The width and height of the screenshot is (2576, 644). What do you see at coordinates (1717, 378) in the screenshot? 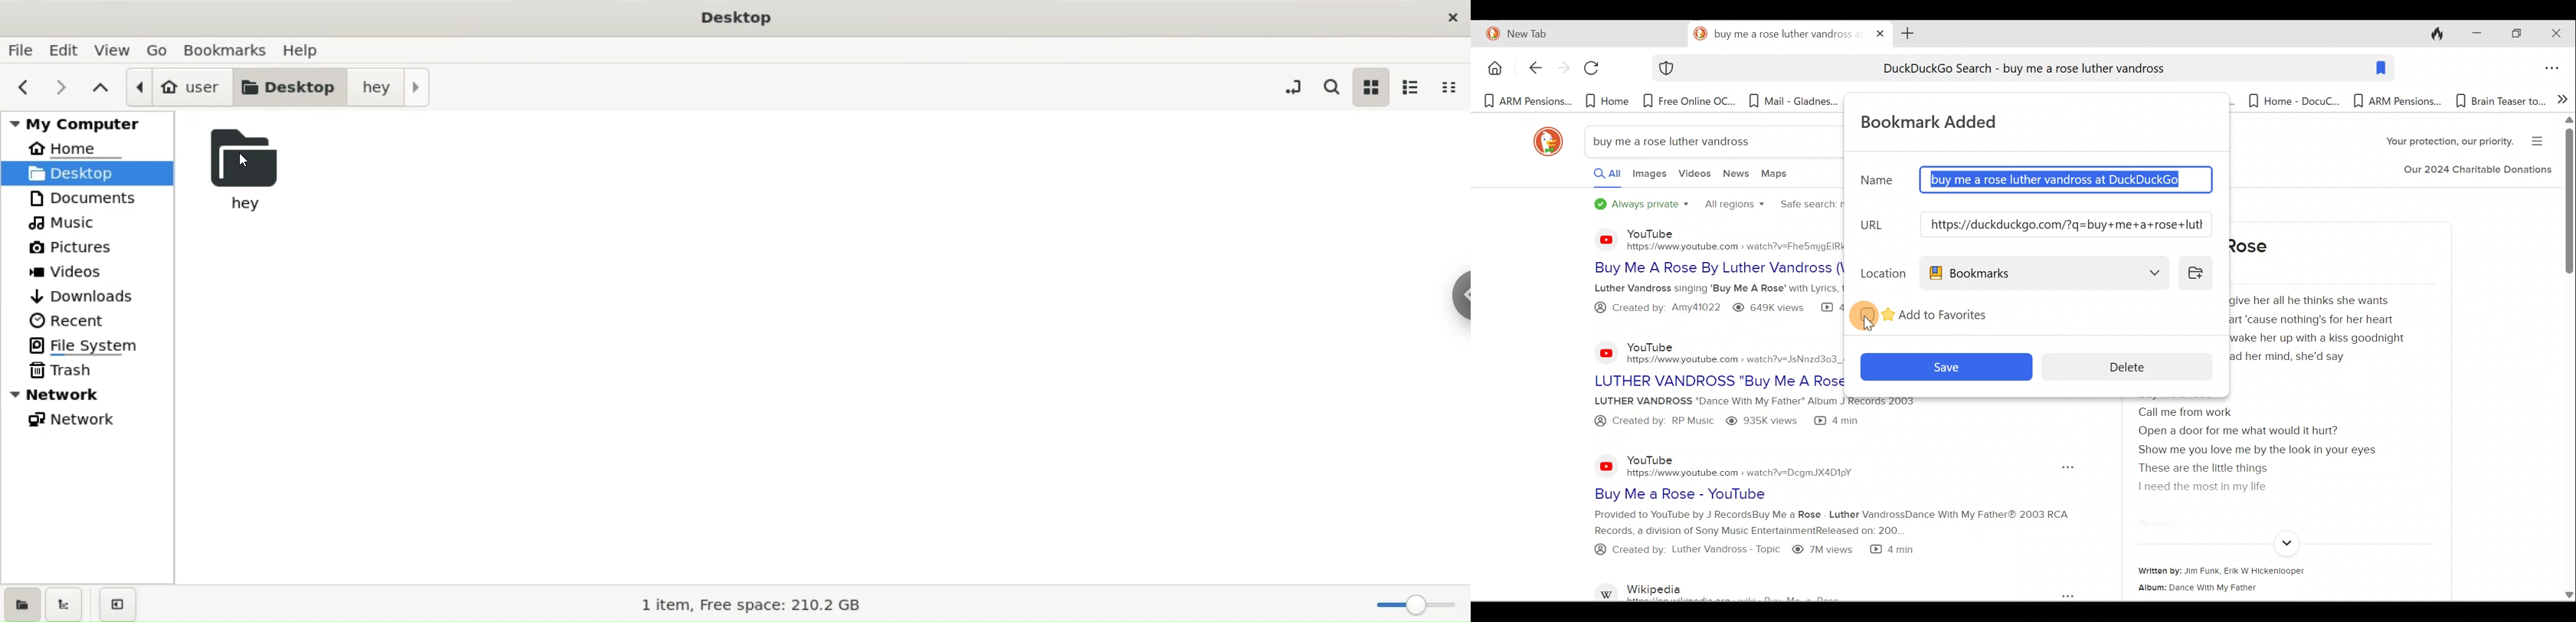
I see `LUTHER VANDROSS "Buy Me A Rose" - YouTube` at bounding box center [1717, 378].